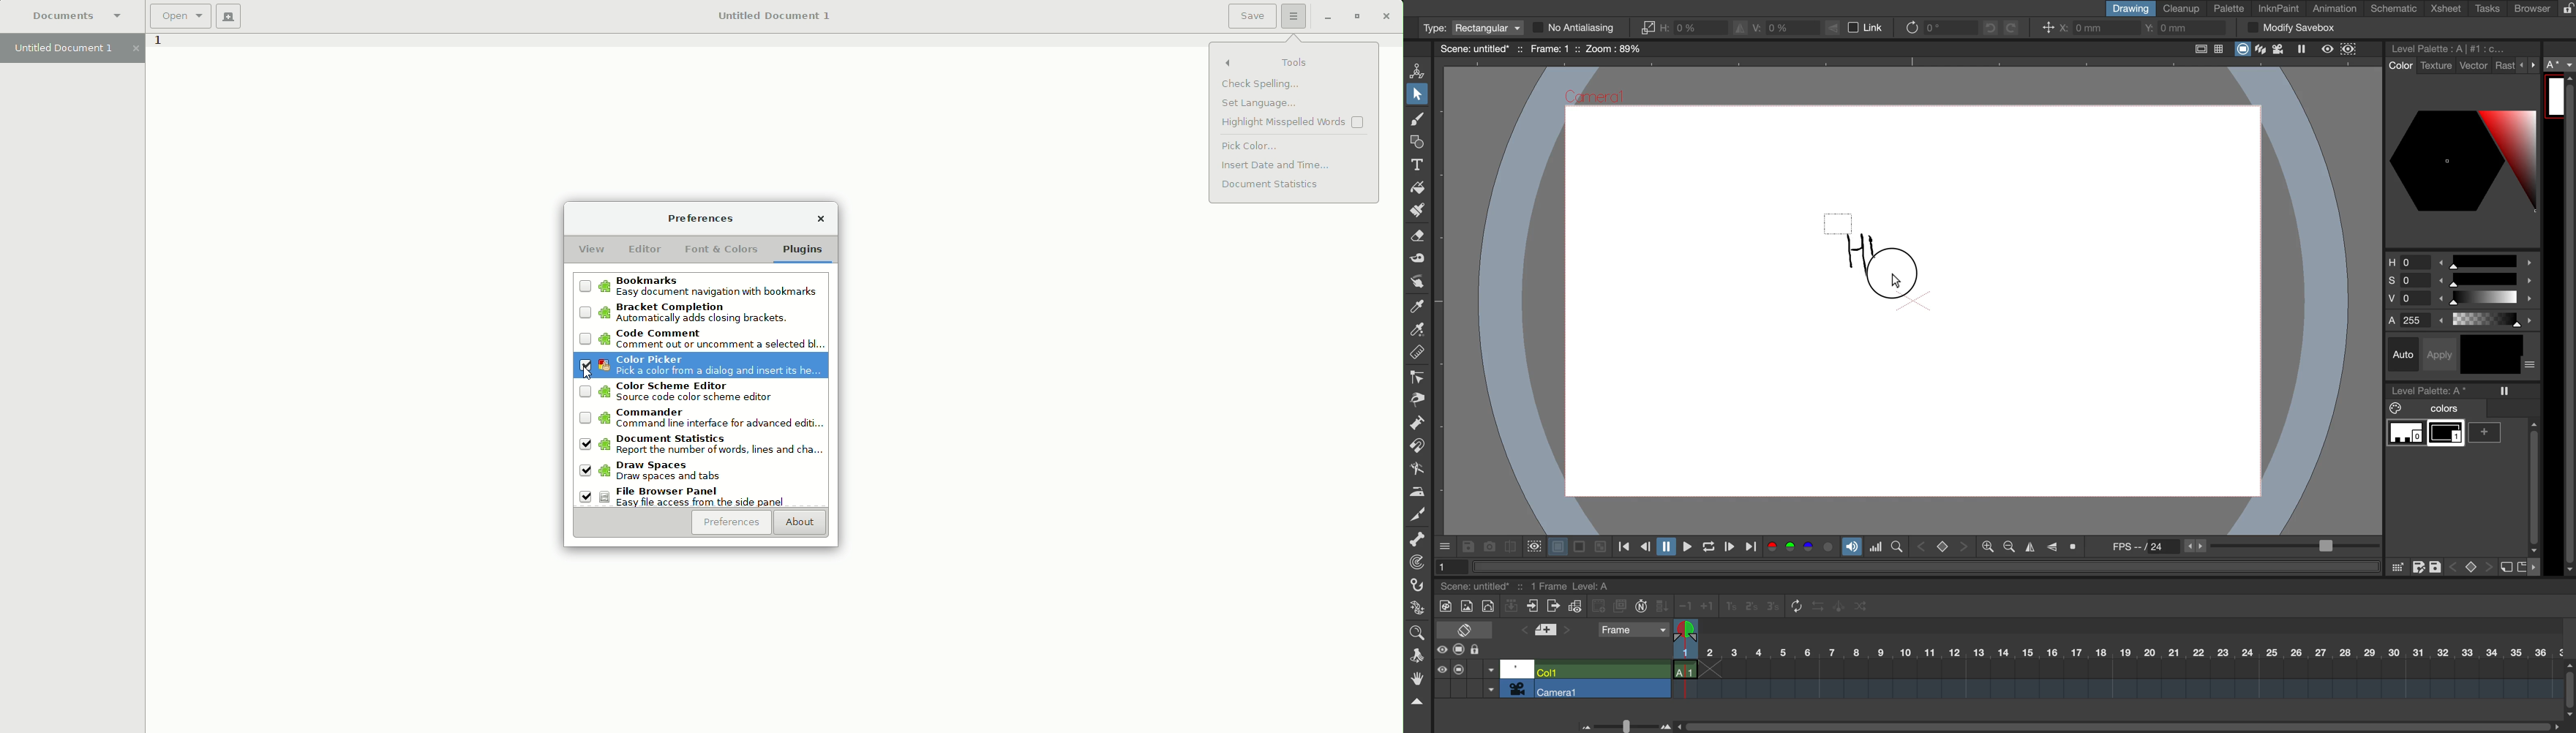 The width and height of the screenshot is (2576, 756). What do you see at coordinates (1471, 28) in the screenshot?
I see `type rectangular` at bounding box center [1471, 28].